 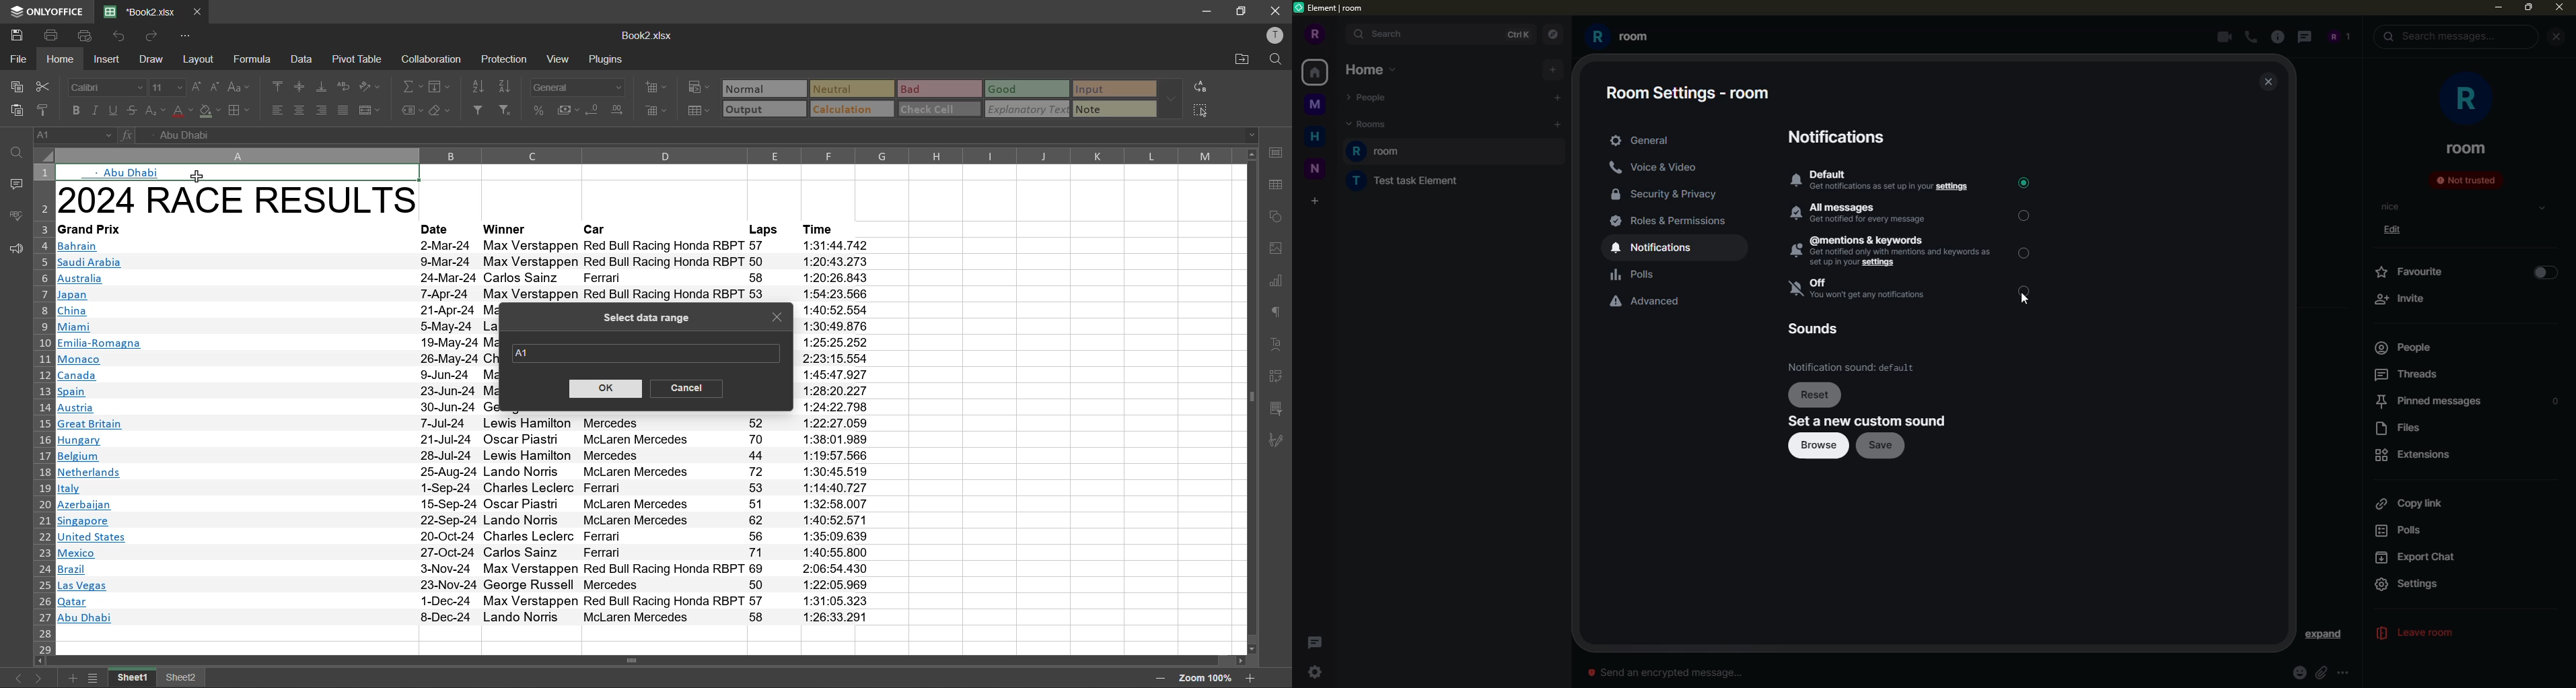 What do you see at coordinates (234, 394) in the screenshot?
I see `2024 RACE RESULTS~Grand PrixBahrainSaudi ArabiaAustraliaJapanChinaMiamiEmilia-RomagnaMonacoCanadaSpainAustriaGreat BritainHungaryBelgiumNetherlandsItalyAzerbaijanSingaporeUnited StatesMexicoBrazilLas VegasQatarAbu Dhabi` at bounding box center [234, 394].